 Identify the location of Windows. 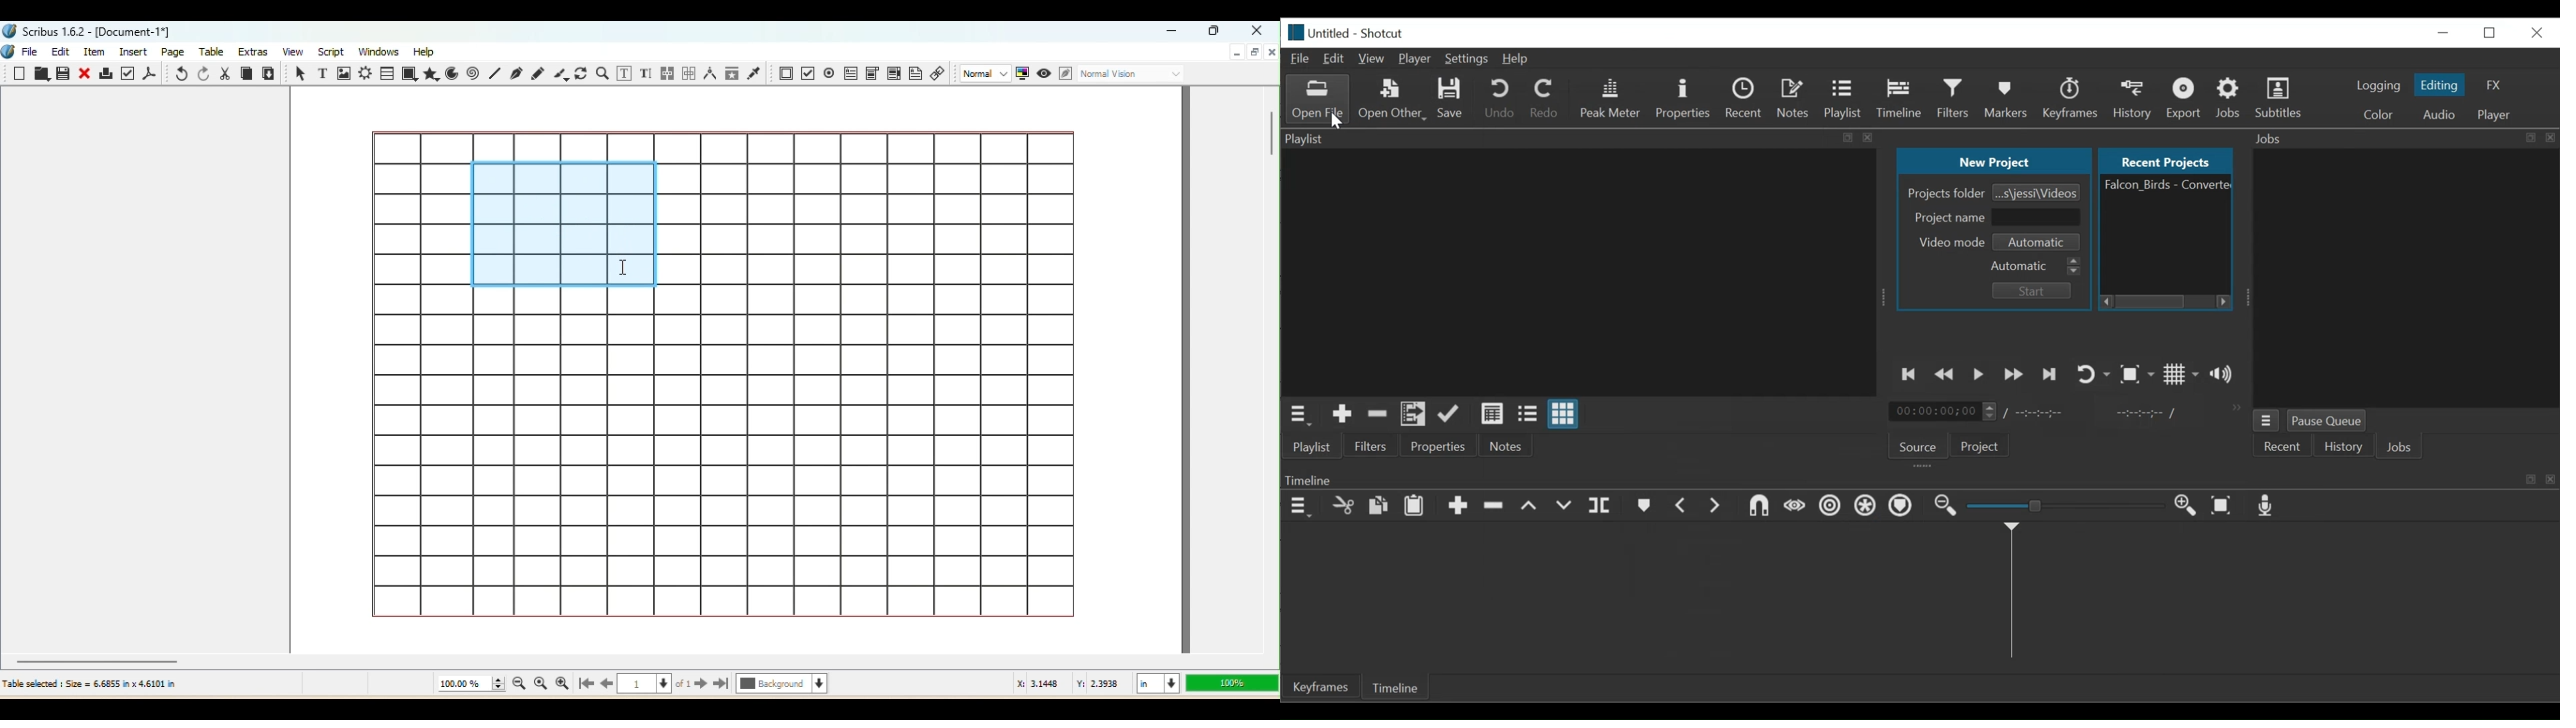
(380, 50).